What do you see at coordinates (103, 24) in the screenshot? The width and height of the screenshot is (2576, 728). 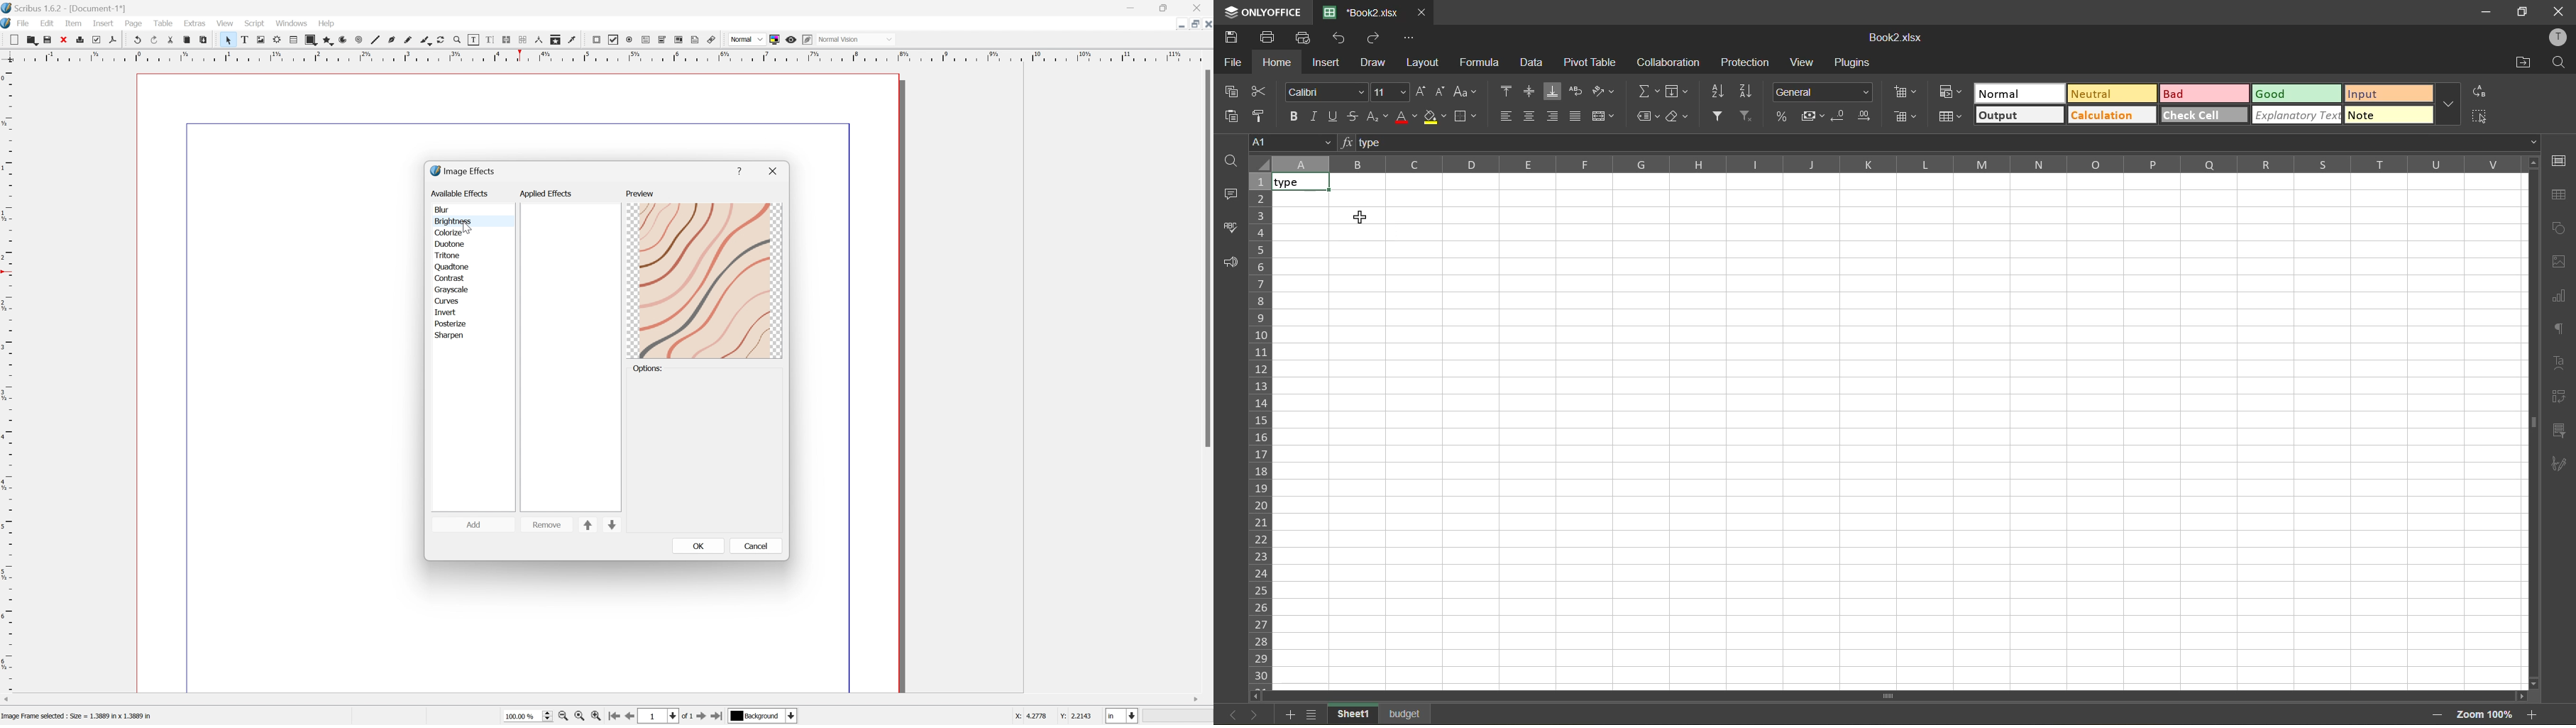 I see `Insert` at bounding box center [103, 24].